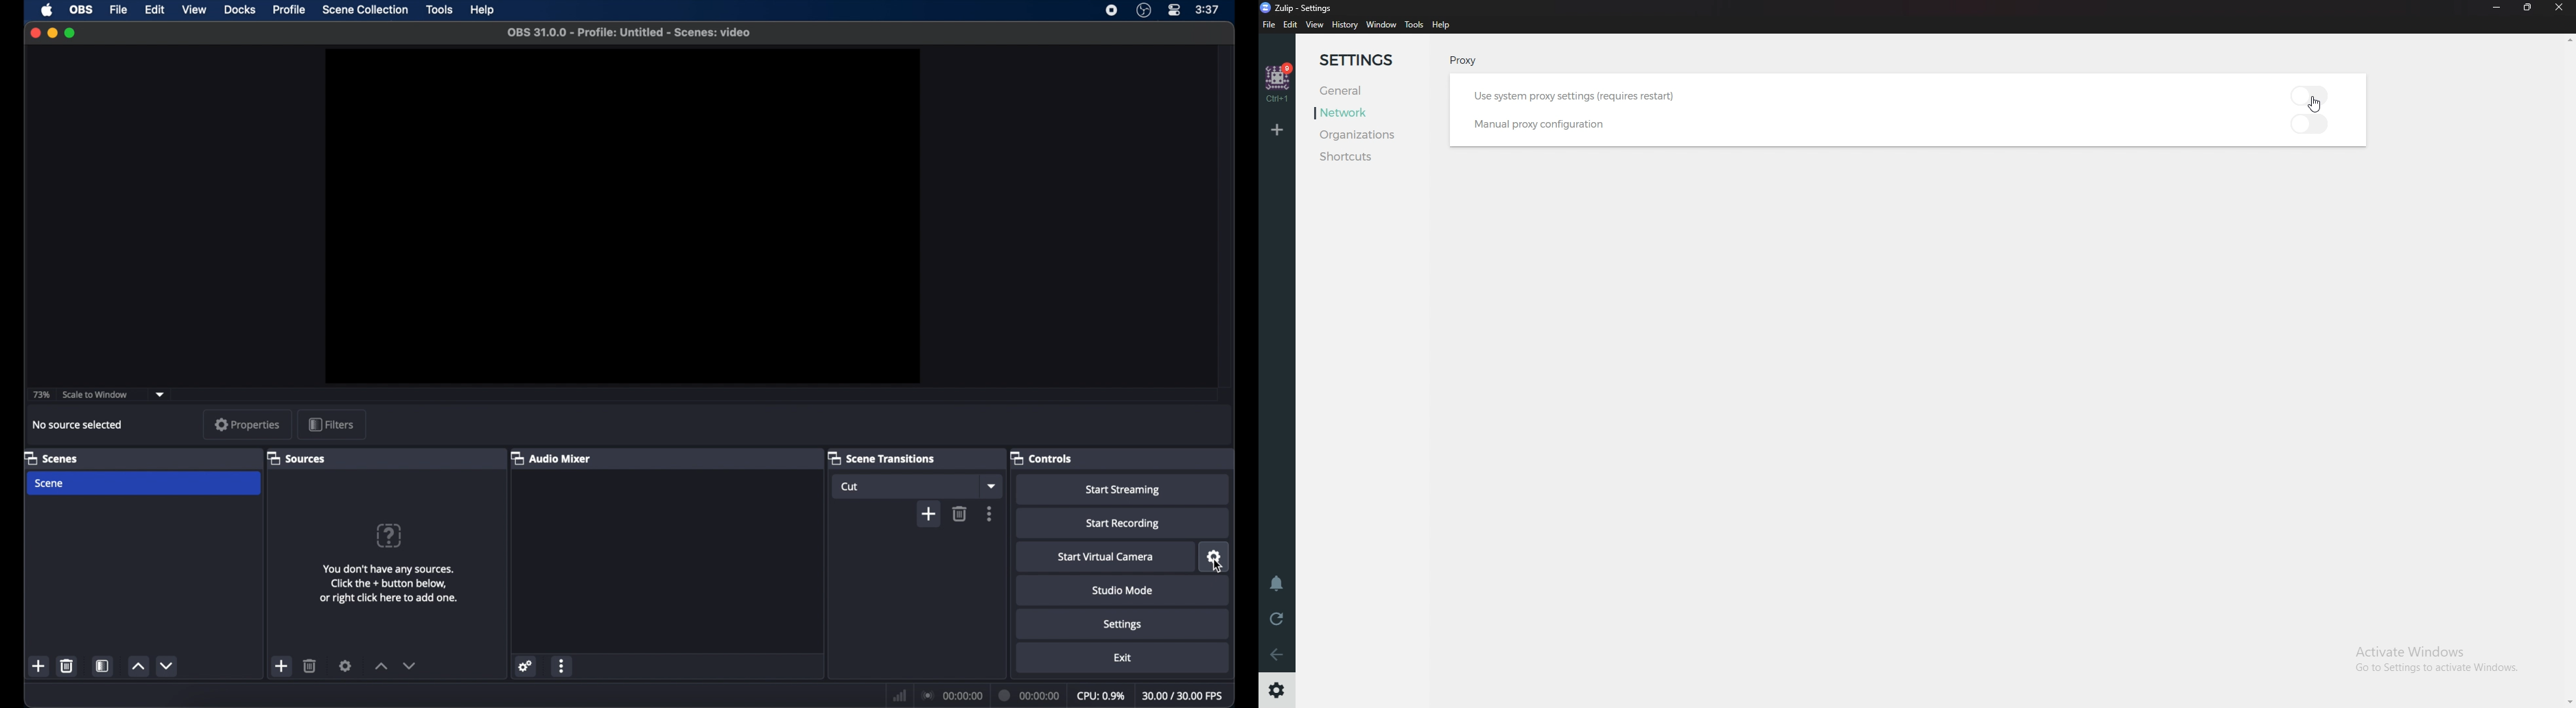 Image resolution: width=2576 pixels, height=728 pixels. I want to click on preview, so click(622, 216).